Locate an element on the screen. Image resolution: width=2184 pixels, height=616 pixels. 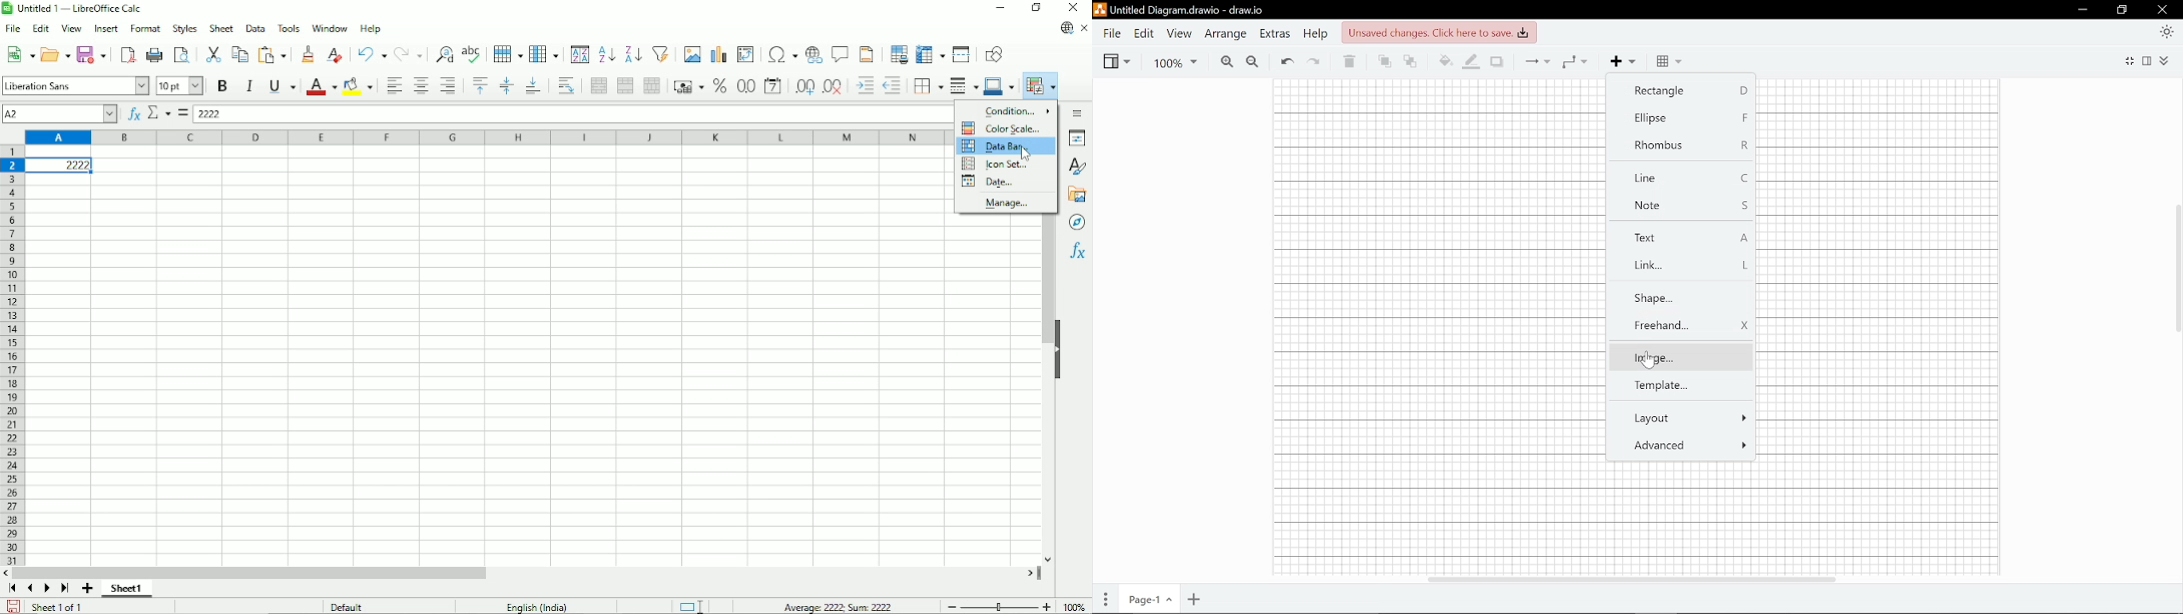
Format is located at coordinates (145, 29).